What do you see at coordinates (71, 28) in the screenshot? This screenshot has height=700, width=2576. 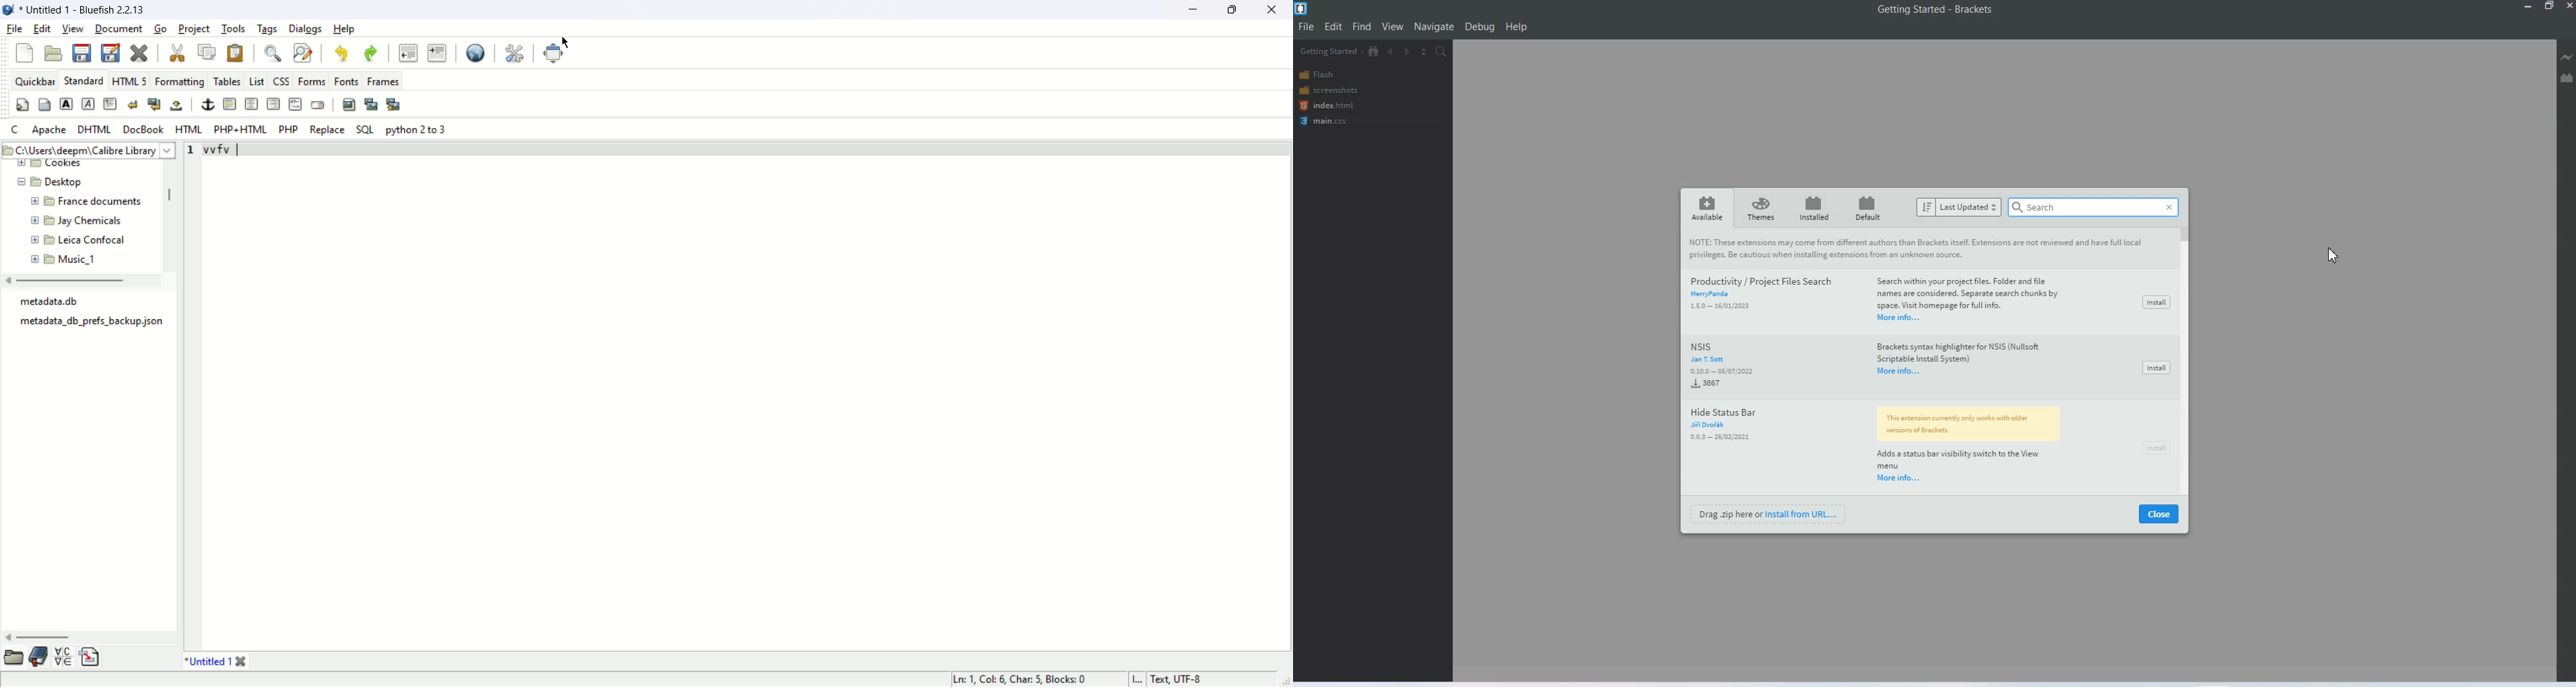 I see `view` at bounding box center [71, 28].